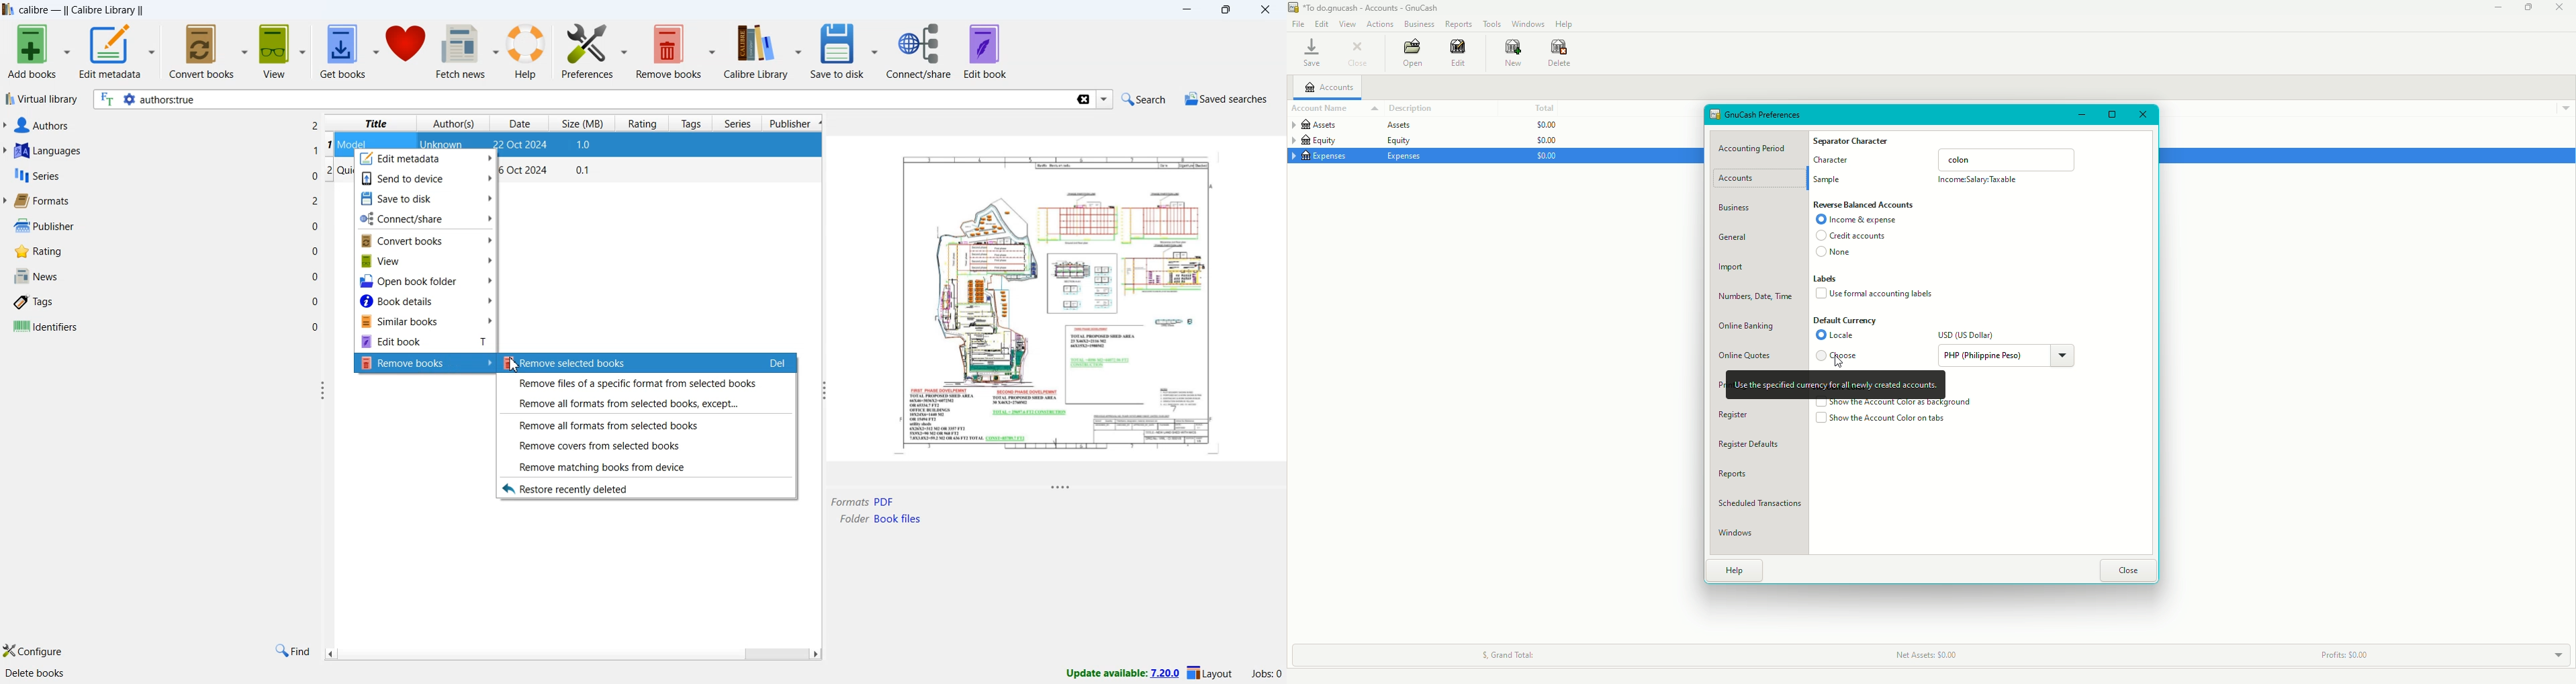 This screenshot has width=2576, height=700. What do you see at coordinates (693, 123) in the screenshot?
I see `tags` at bounding box center [693, 123].